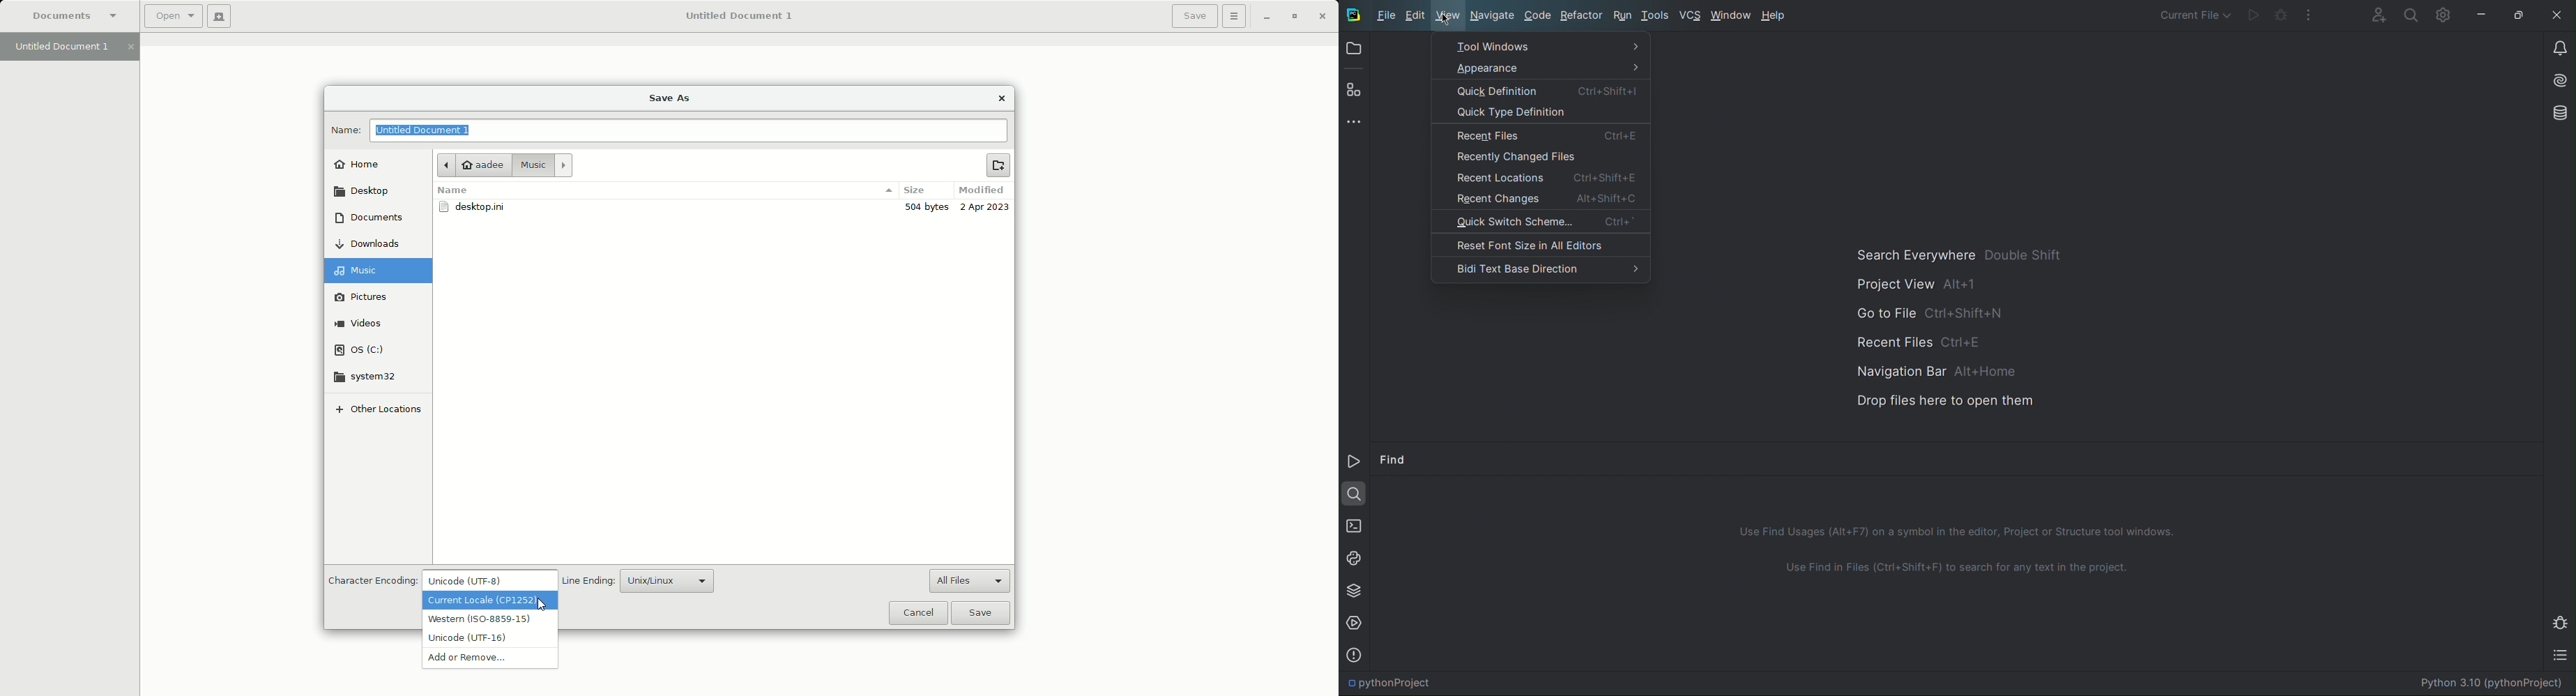 Image resolution: width=2576 pixels, height=700 pixels. Describe the element at coordinates (696, 130) in the screenshot. I see `File name` at that location.